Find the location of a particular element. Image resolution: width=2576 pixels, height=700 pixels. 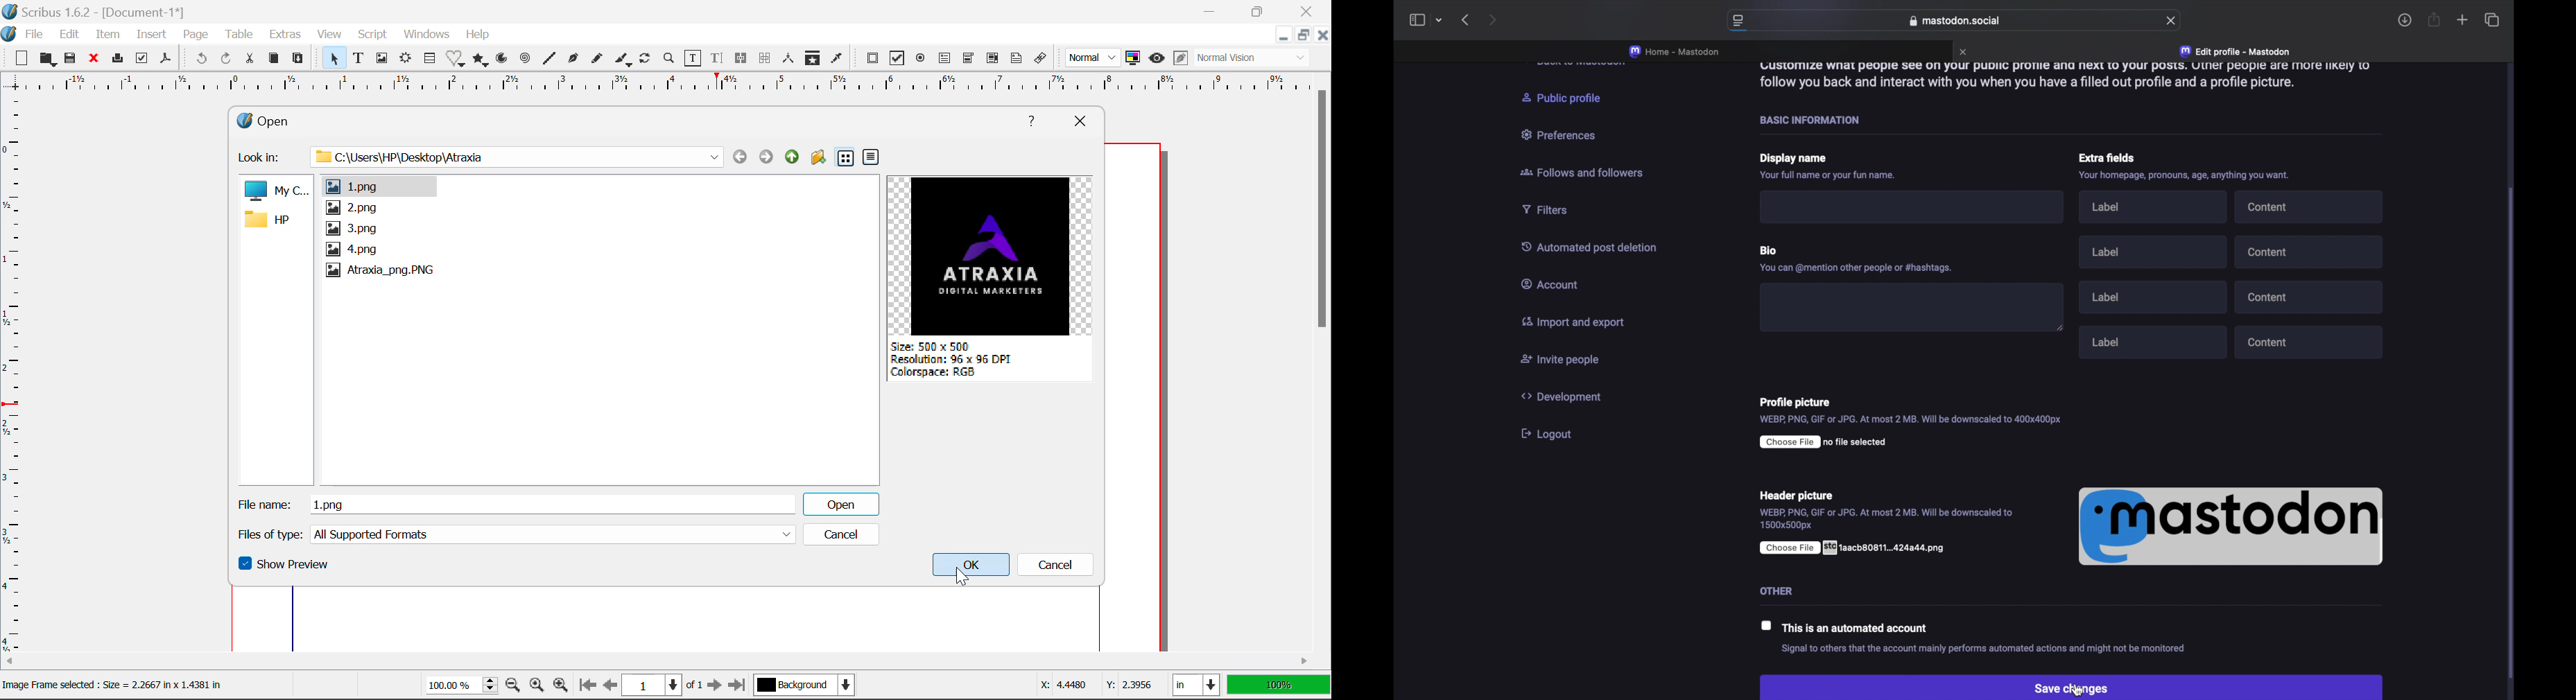

Header picture is located at coordinates (1812, 496).